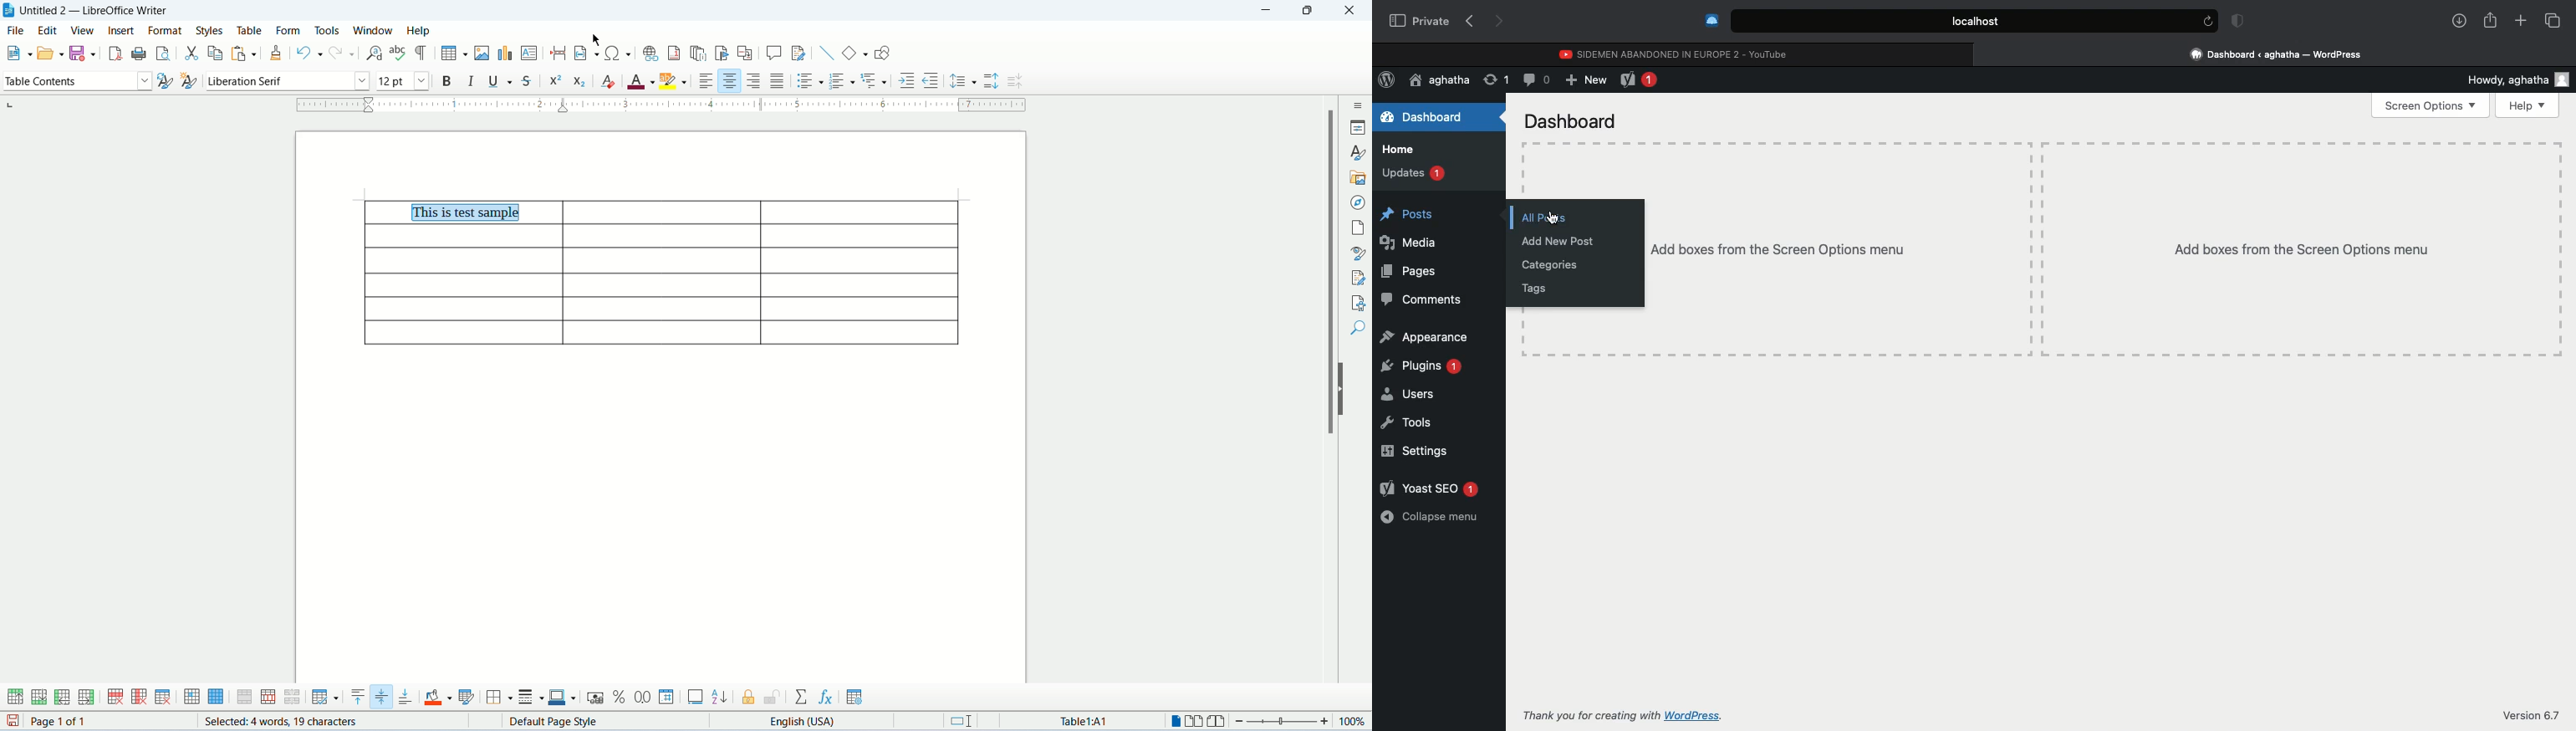 The image size is (2576, 756). I want to click on Previous page, so click(1469, 22).